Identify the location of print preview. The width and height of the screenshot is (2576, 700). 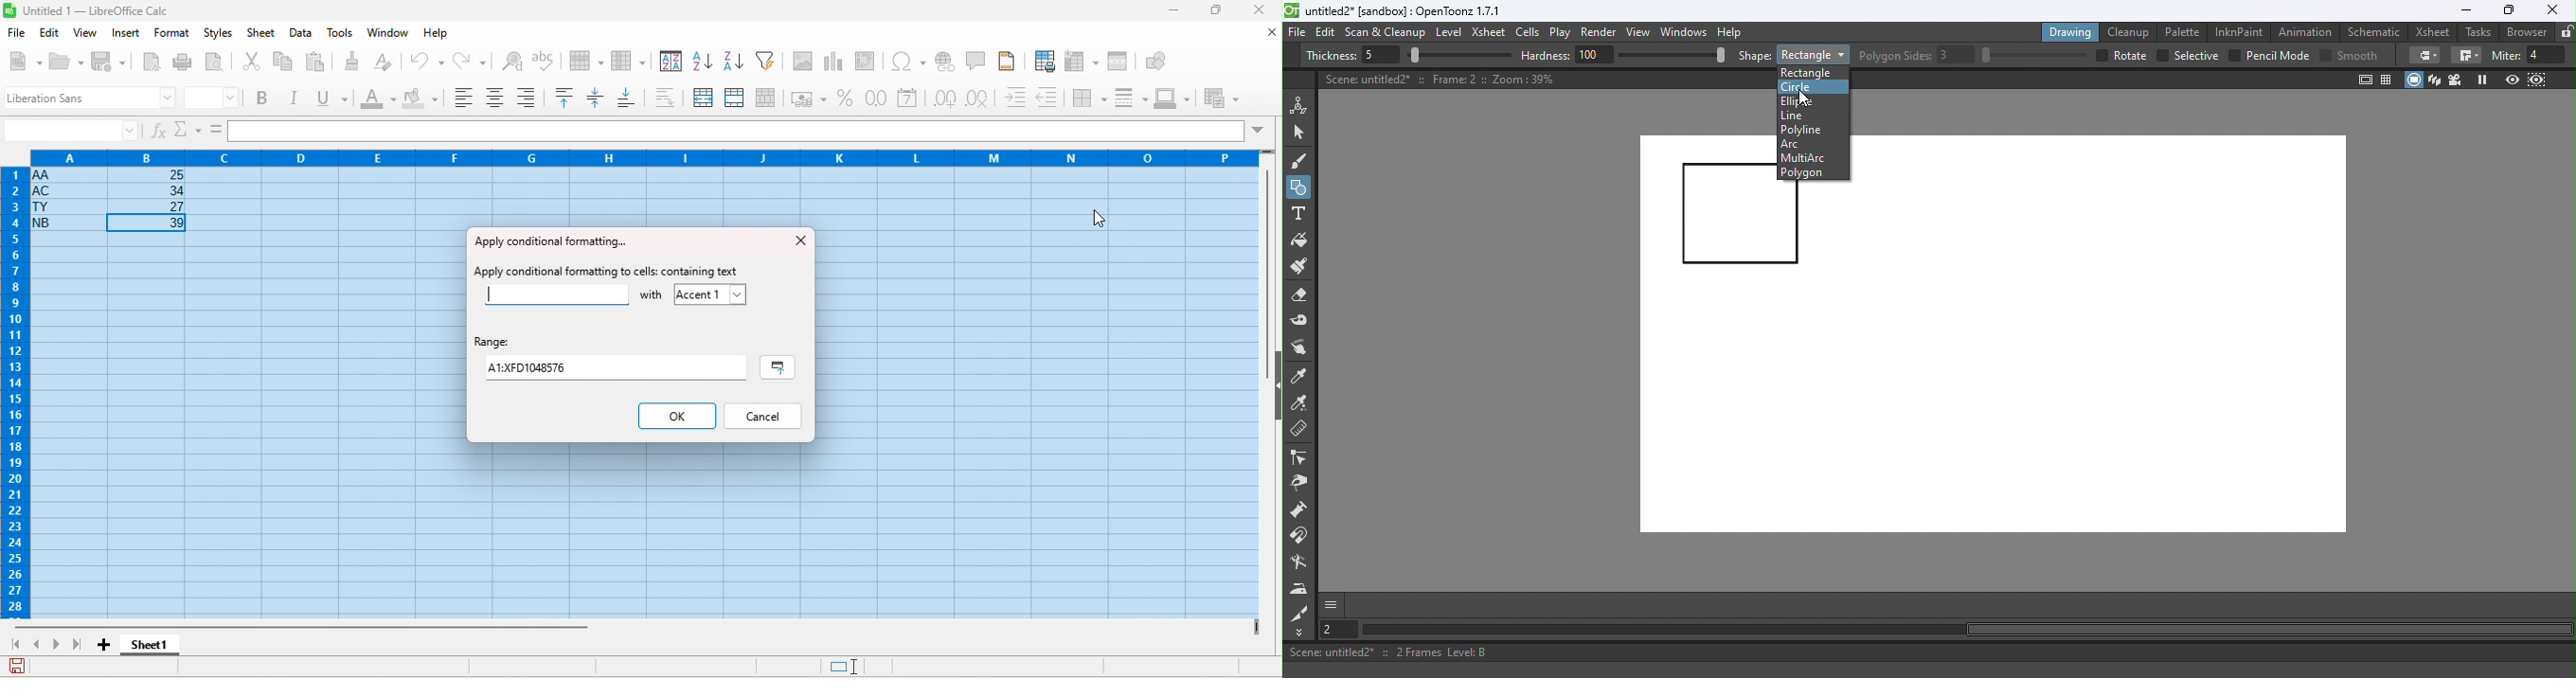
(216, 62).